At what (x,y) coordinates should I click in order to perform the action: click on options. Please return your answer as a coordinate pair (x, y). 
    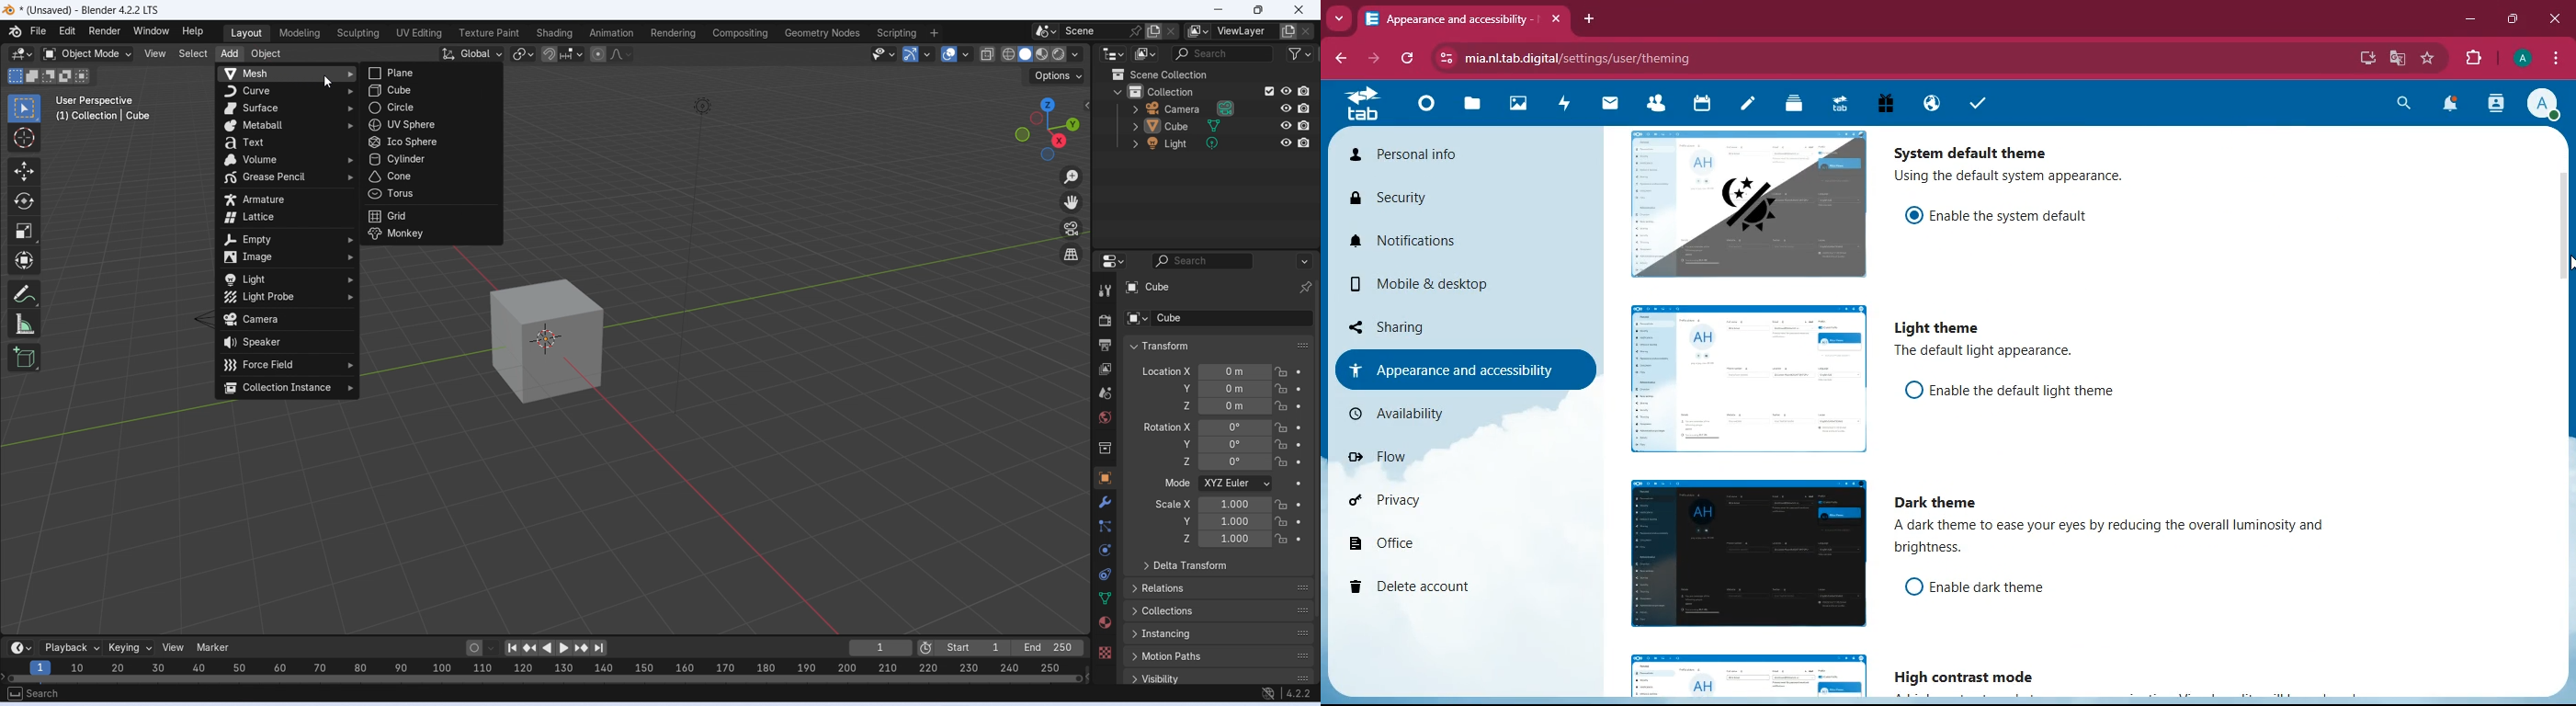
    Looking at the image, I should click on (1059, 76).